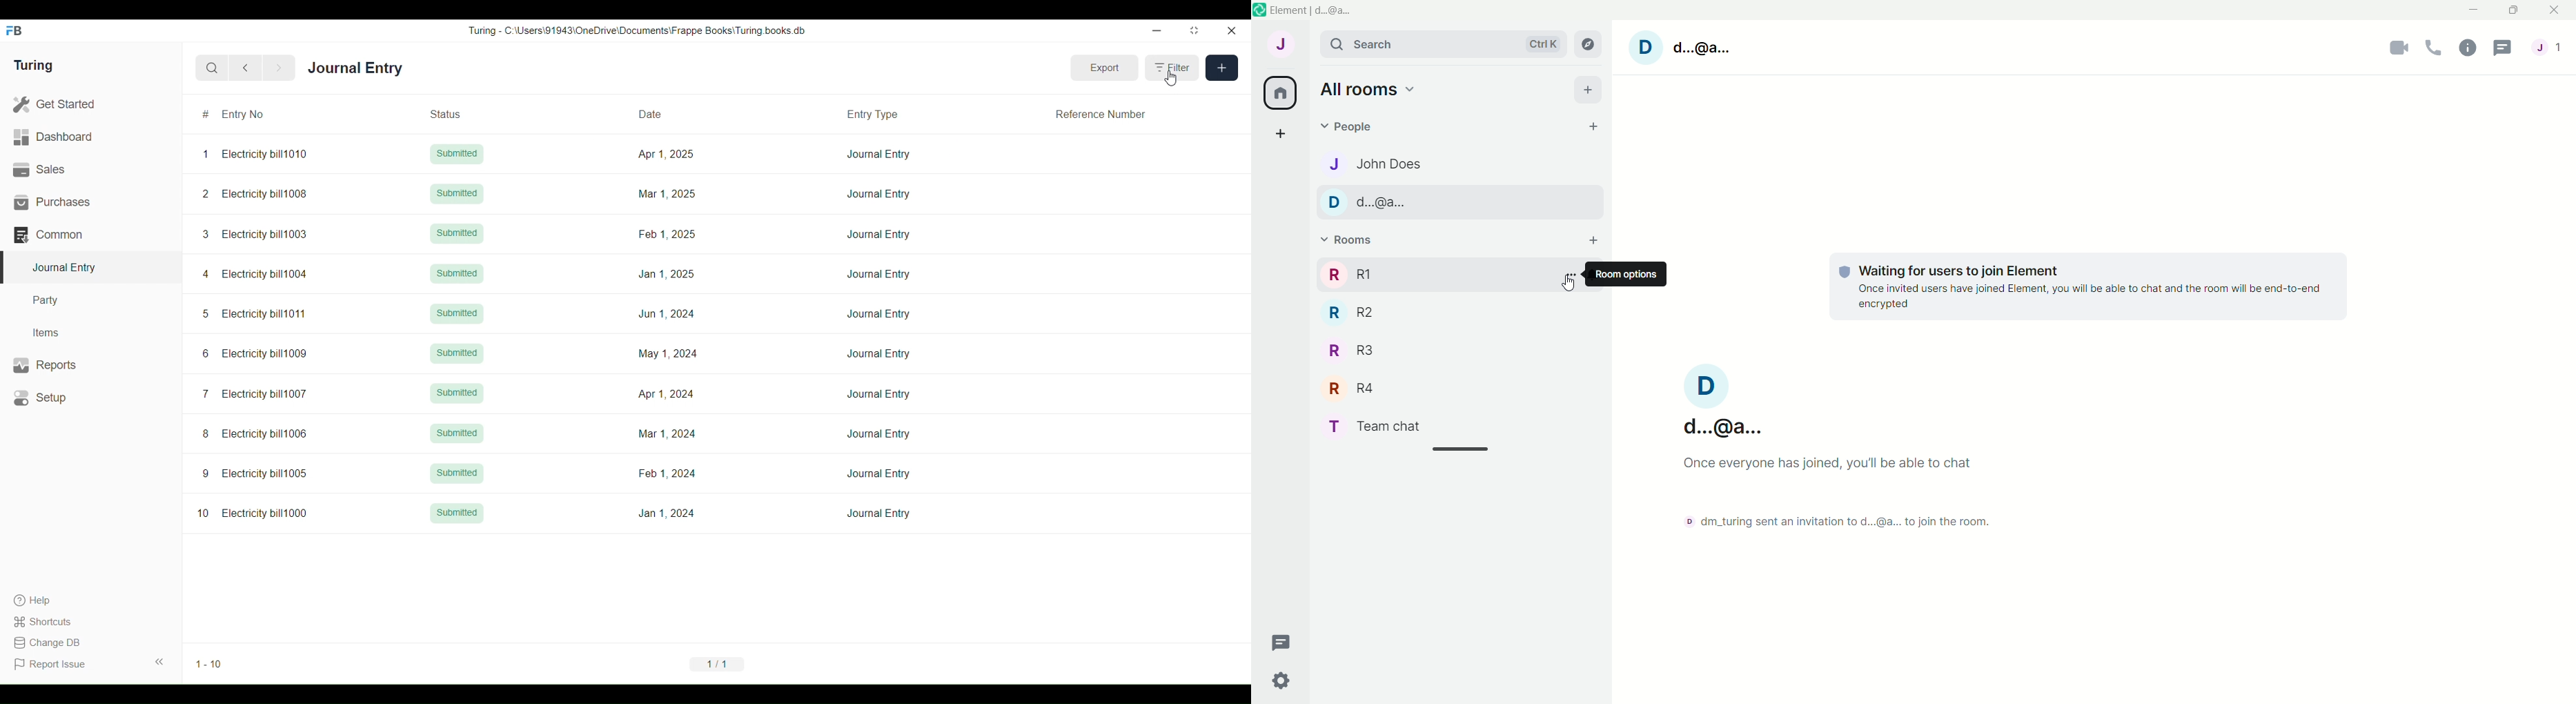 The width and height of the screenshot is (2576, 728). What do you see at coordinates (1348, 124) in the screenshot?
I see `people` at bounding box center [1348, 124].